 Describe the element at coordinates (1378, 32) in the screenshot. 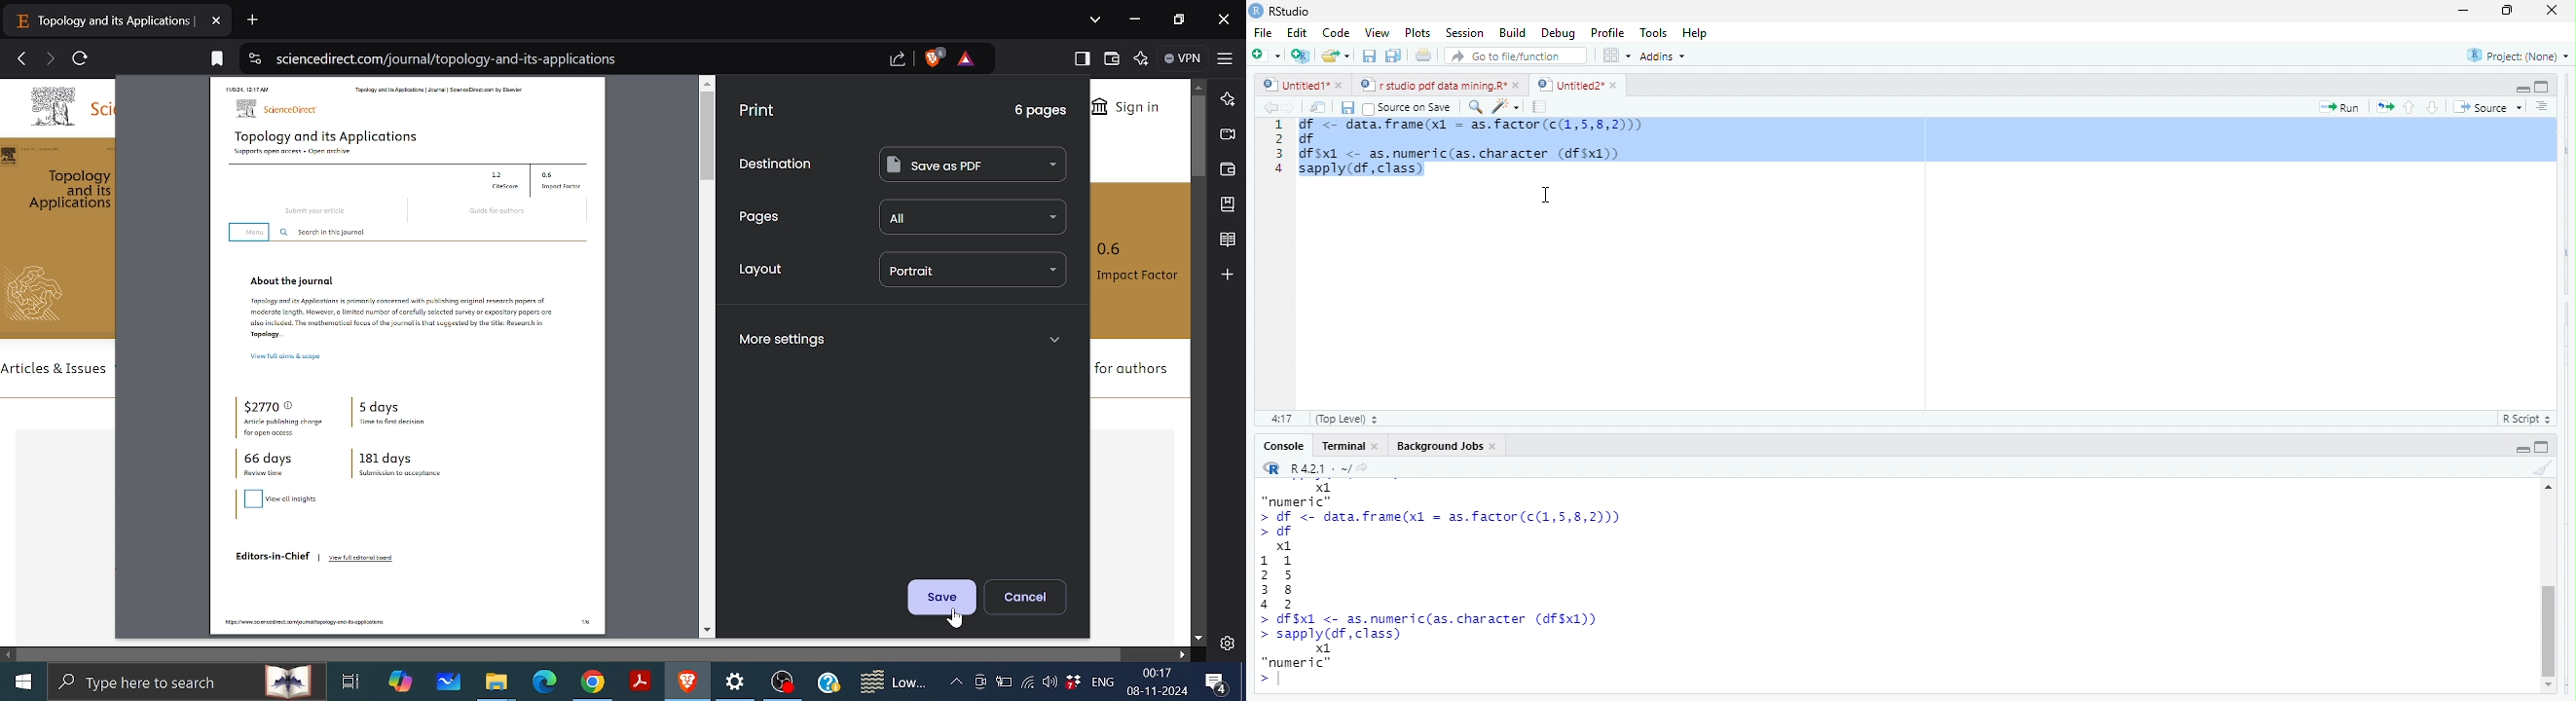

I see `View` at that location.